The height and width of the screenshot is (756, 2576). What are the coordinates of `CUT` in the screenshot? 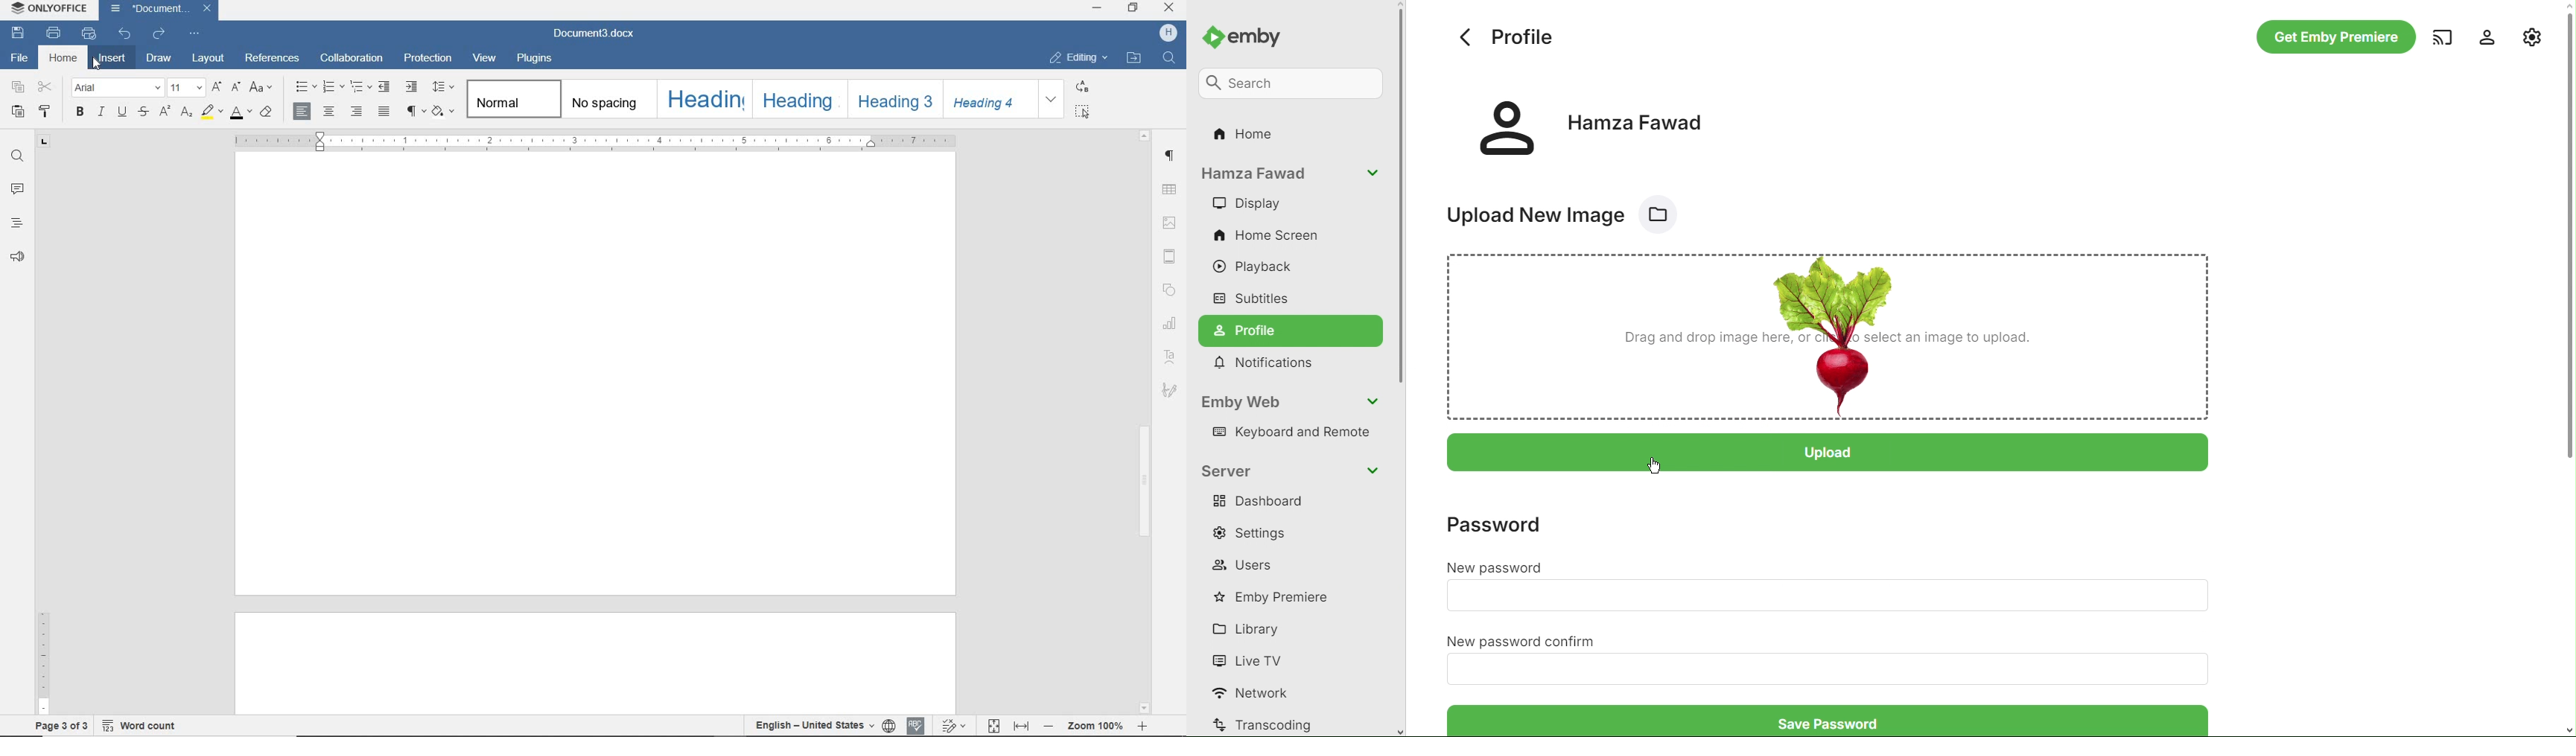 It's located at (45, 88).